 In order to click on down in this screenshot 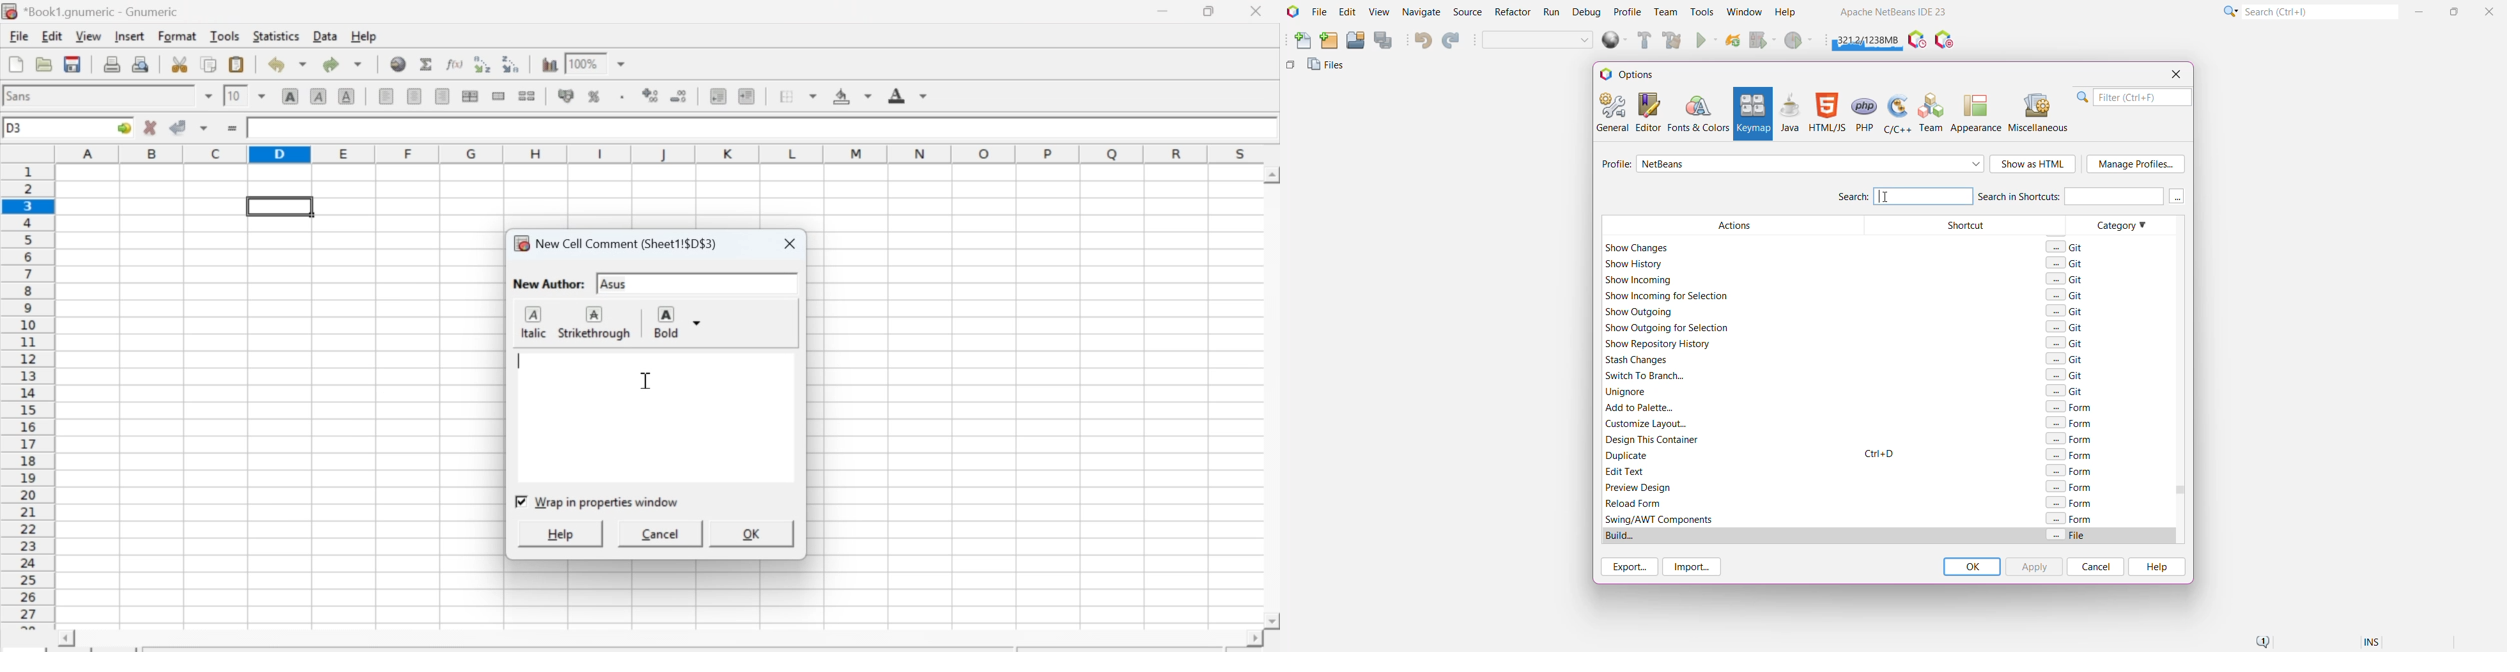, I will do `click(207, 96)`.